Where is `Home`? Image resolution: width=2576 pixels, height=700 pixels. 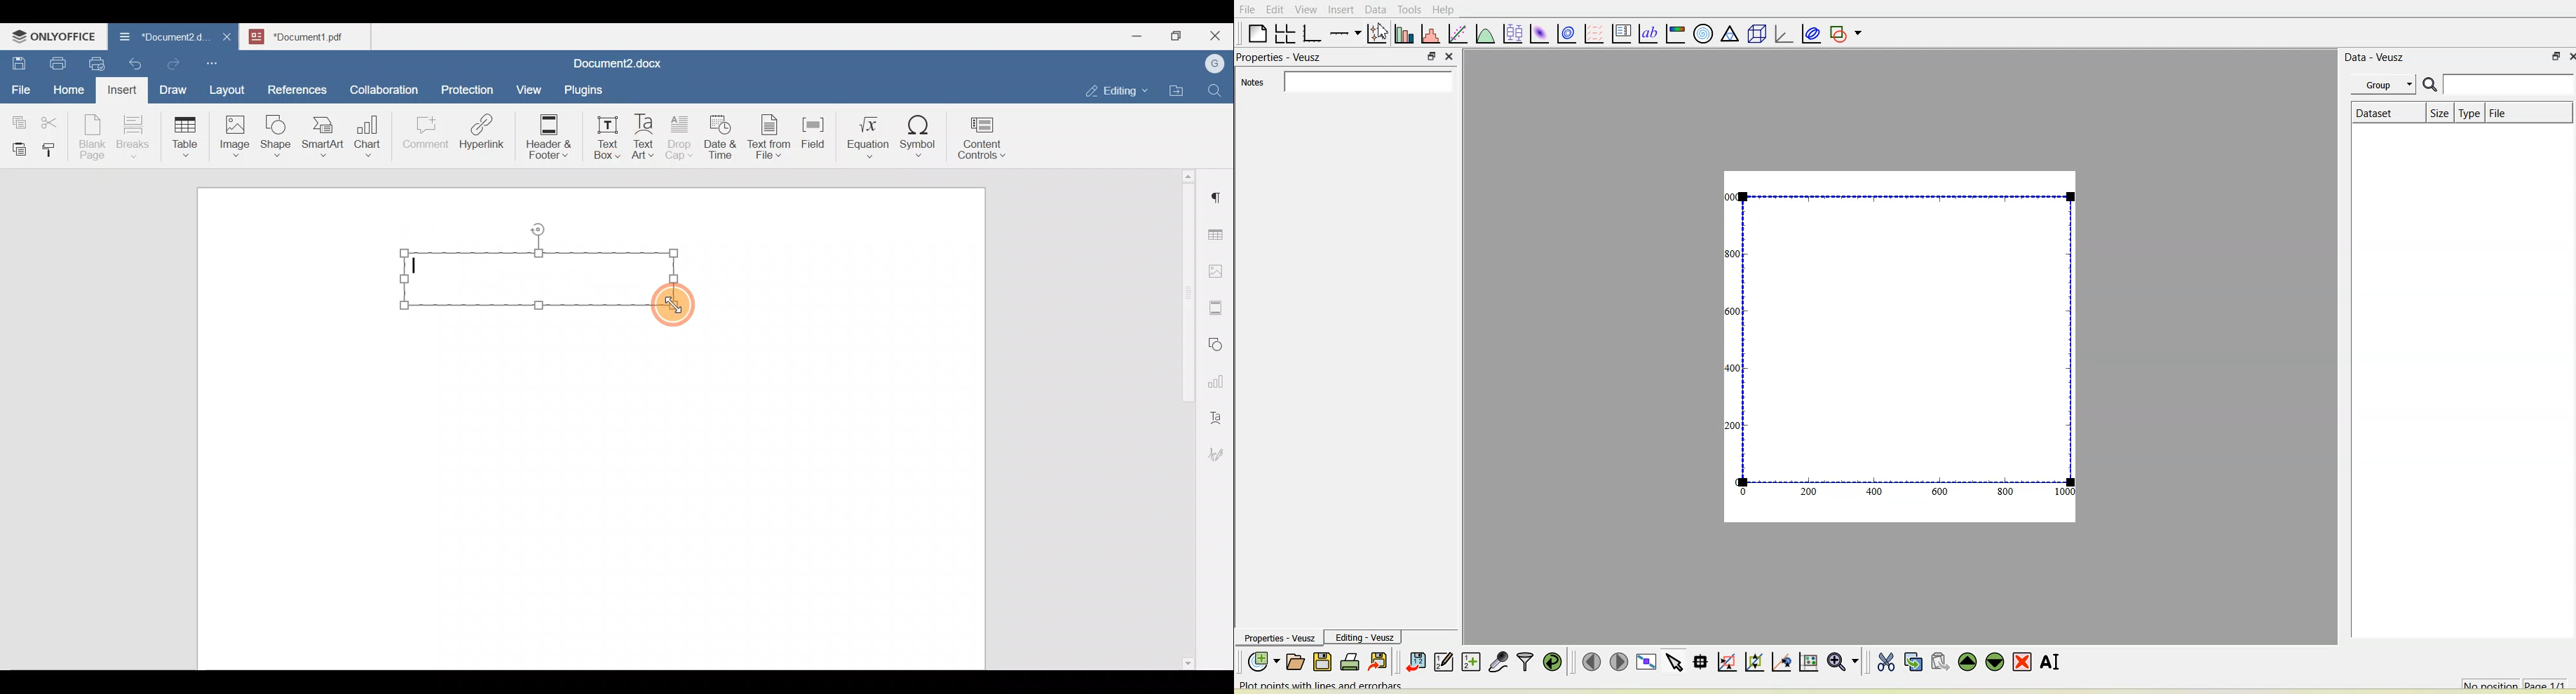 Home is located at coordinates (69, 89).